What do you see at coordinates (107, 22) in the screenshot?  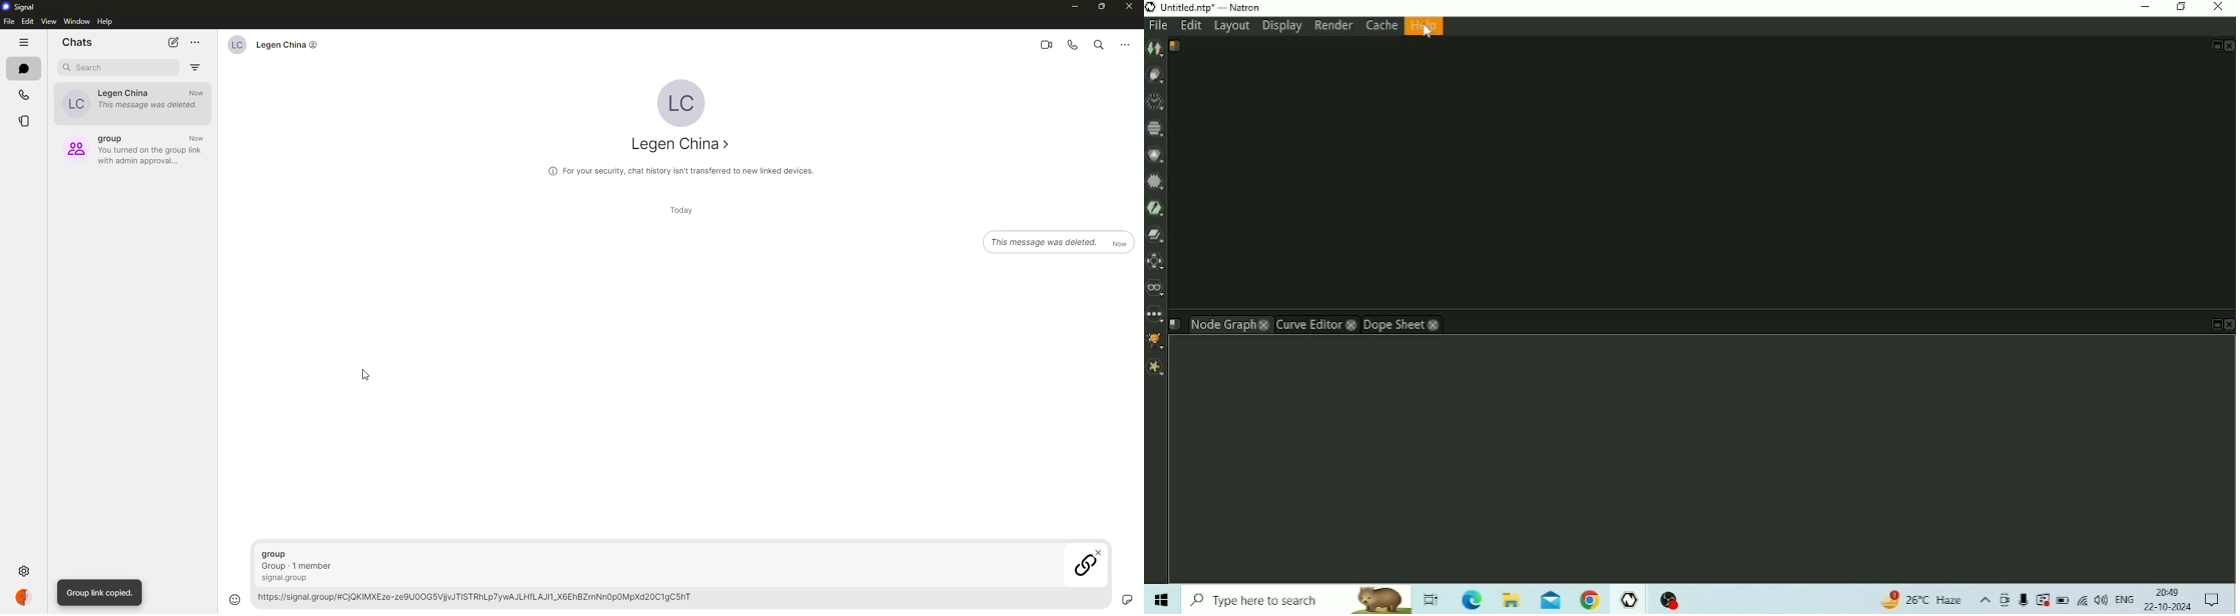 I see `help` at bounding box center [107, 22].